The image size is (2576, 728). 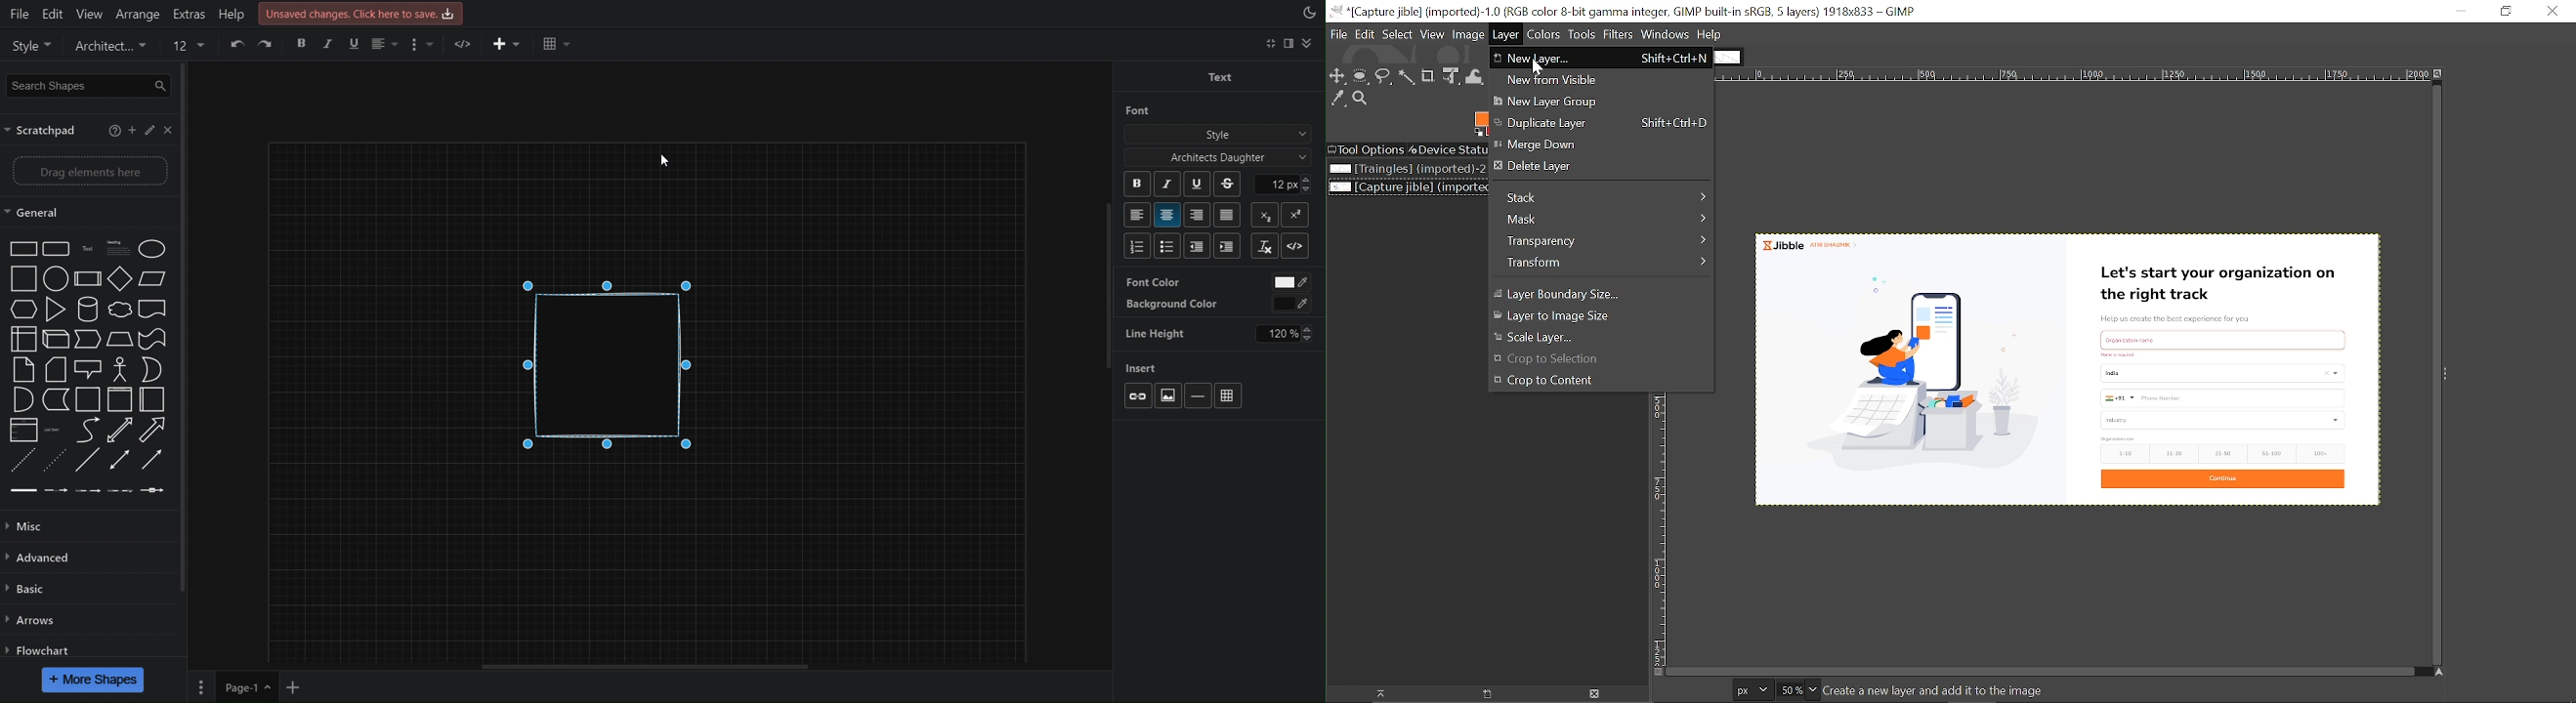 What do you see at coordinates (184, 332) in the screenshot?
I see `Scrollbar` at bounding box center [184, 332].